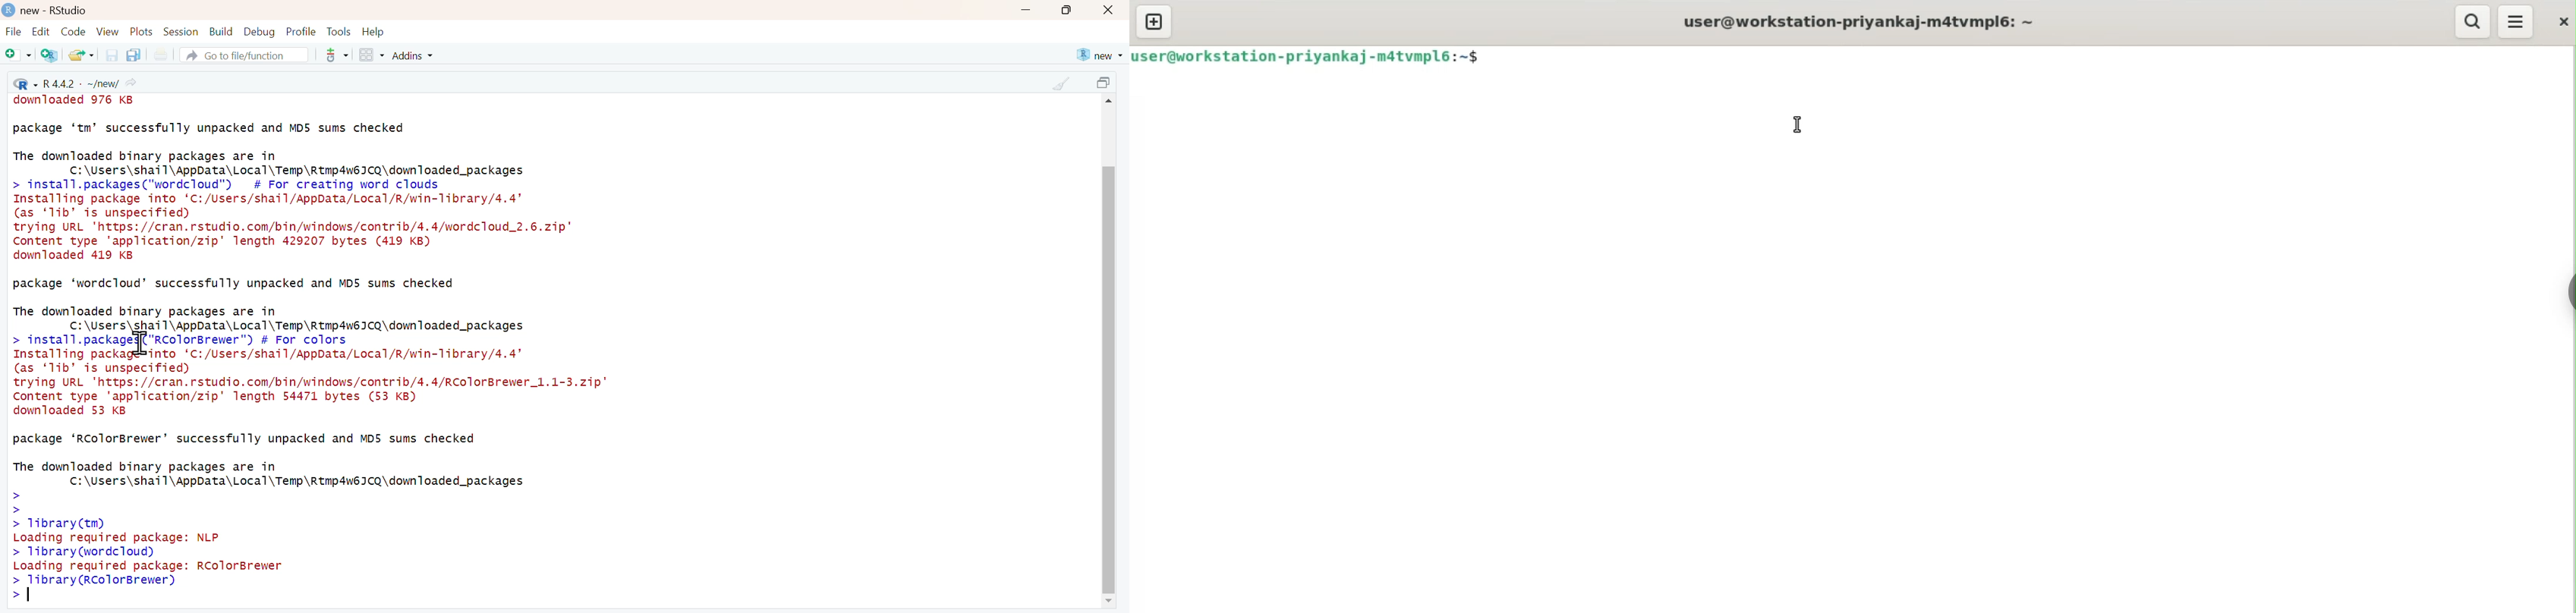  What do you see at coordinates (57, 11) in the screenshot?
I see `new - RStudio` at bounding box center [57, 11].